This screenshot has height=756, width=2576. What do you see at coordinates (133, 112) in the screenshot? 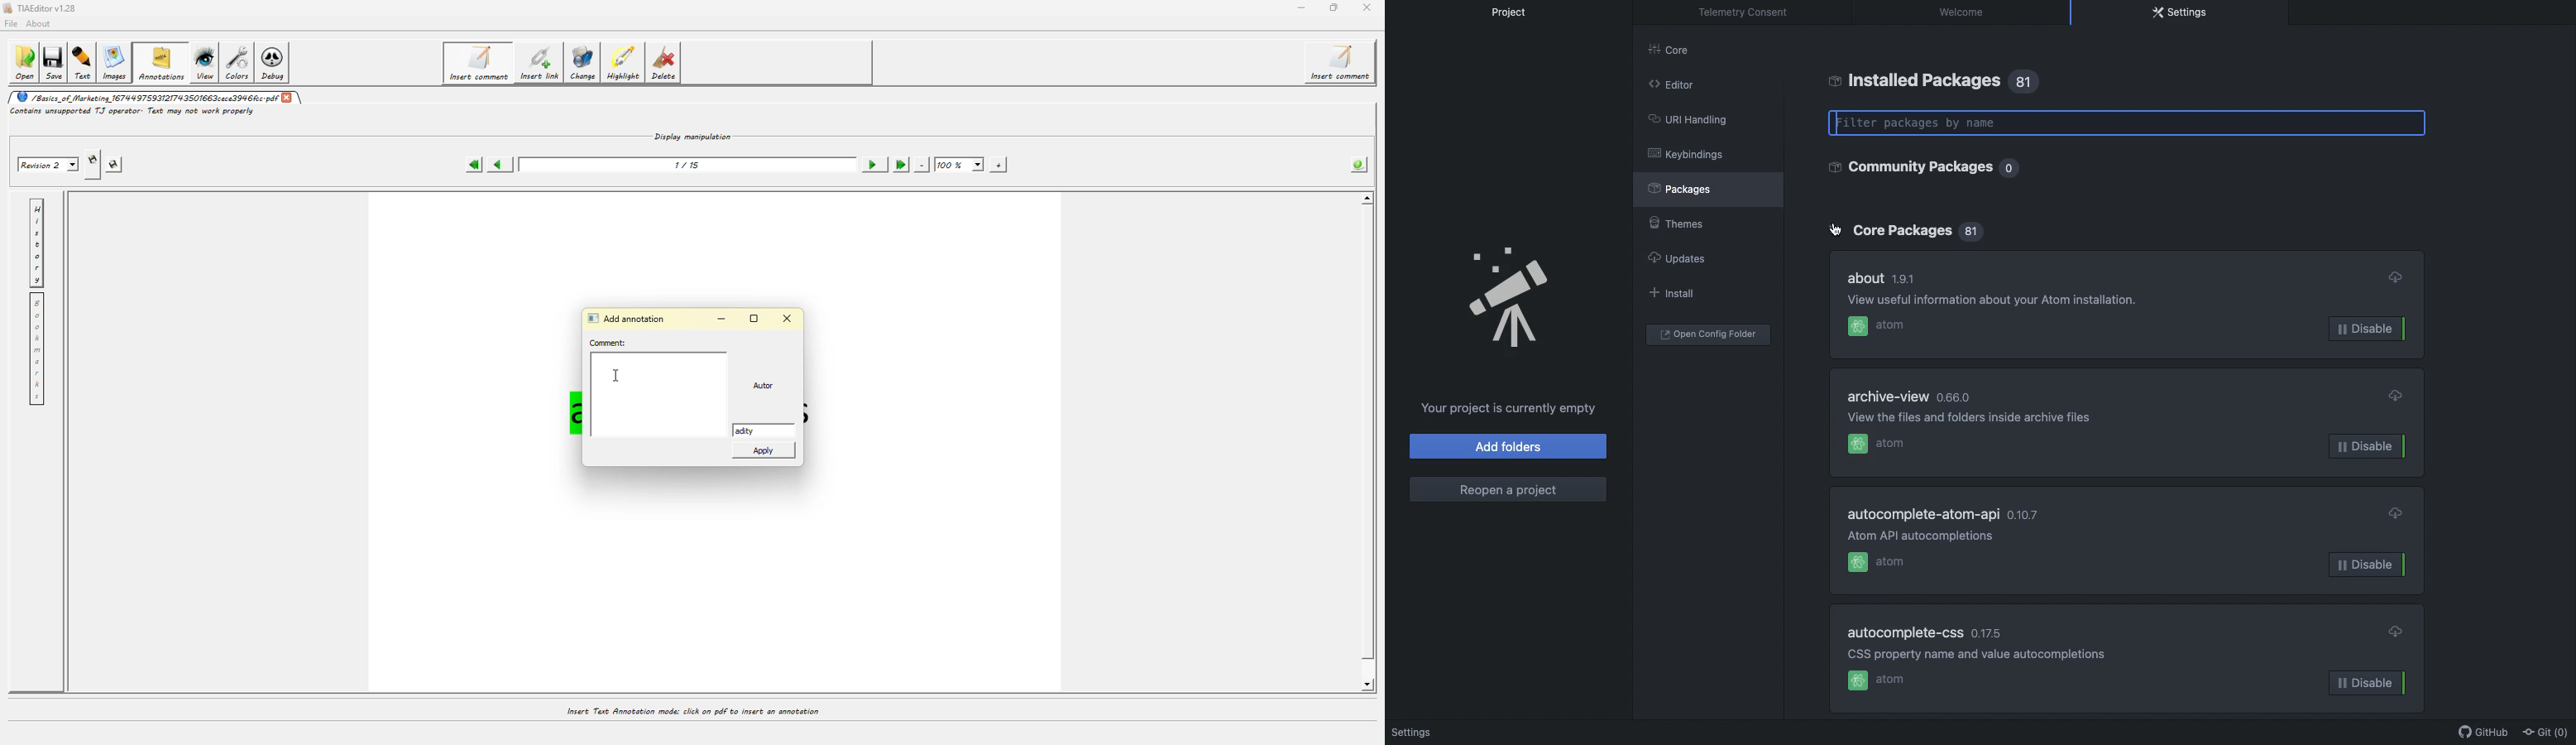
I see `Contains unsupported T.J operator: Text may not work properly` at bounding box center [133, 112].